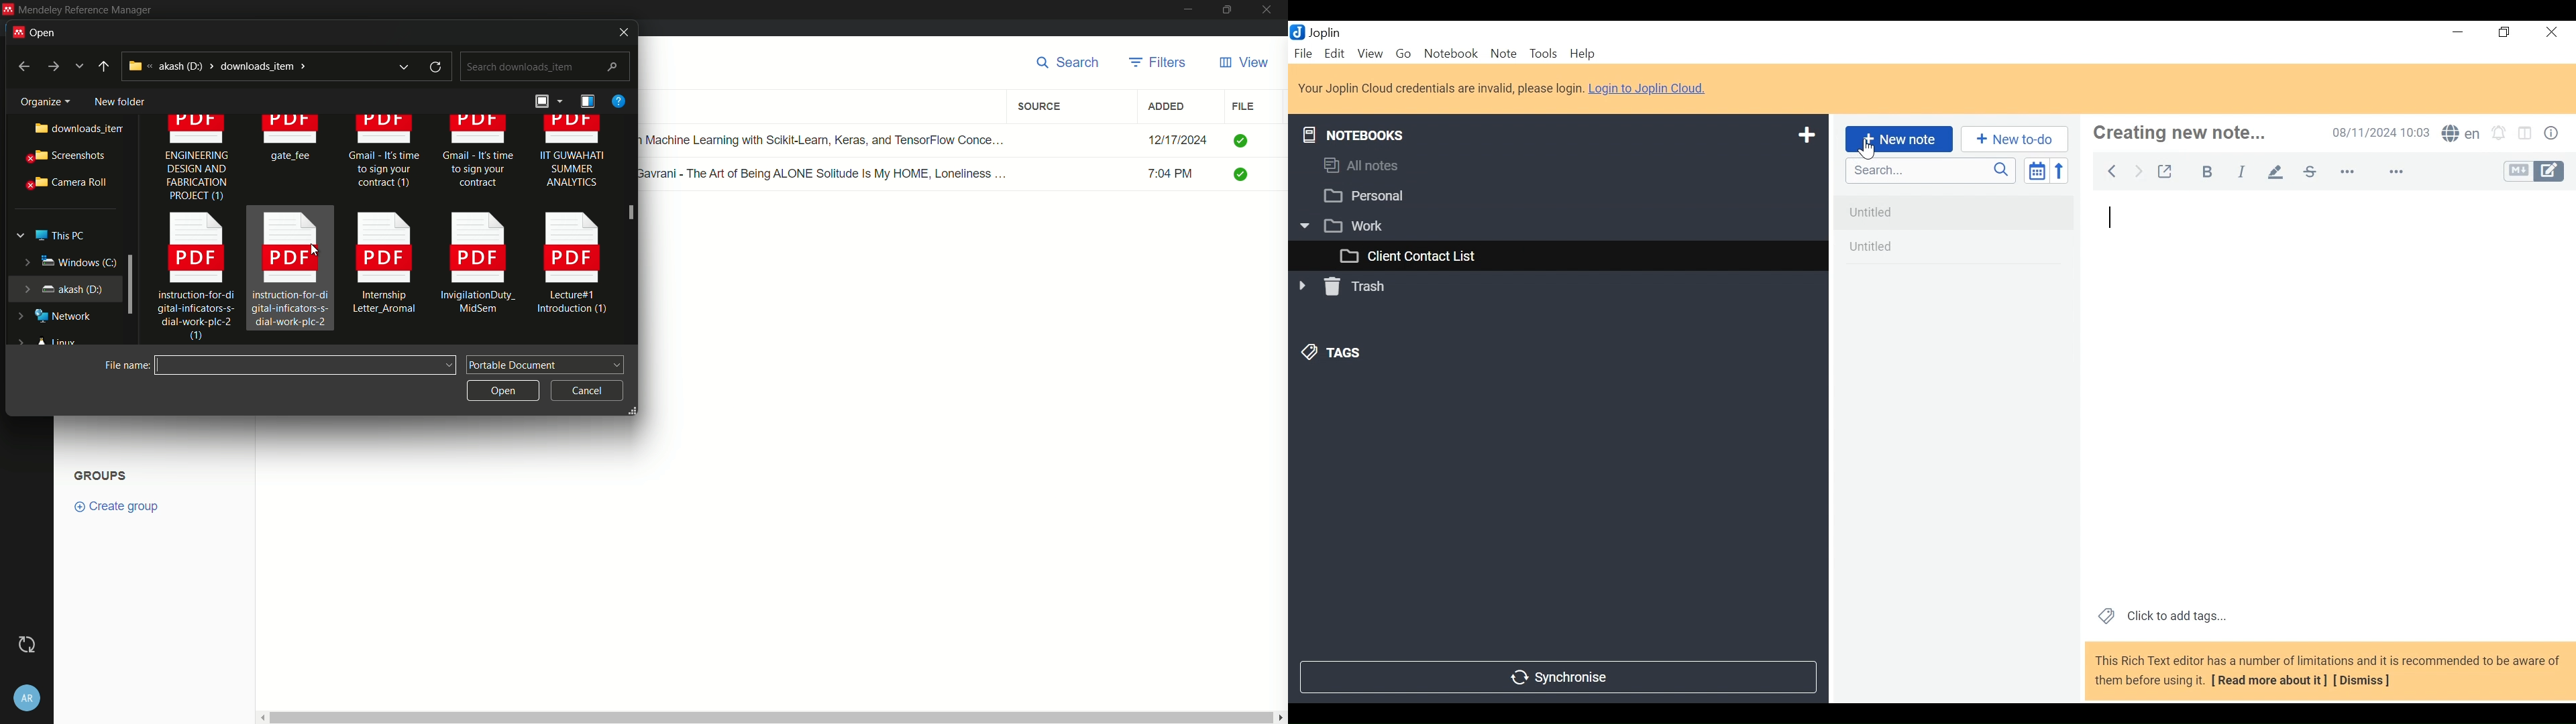 The height and width of the screenshot is (728, 2576). I want to click on Spell checker, so click(2461, 133).